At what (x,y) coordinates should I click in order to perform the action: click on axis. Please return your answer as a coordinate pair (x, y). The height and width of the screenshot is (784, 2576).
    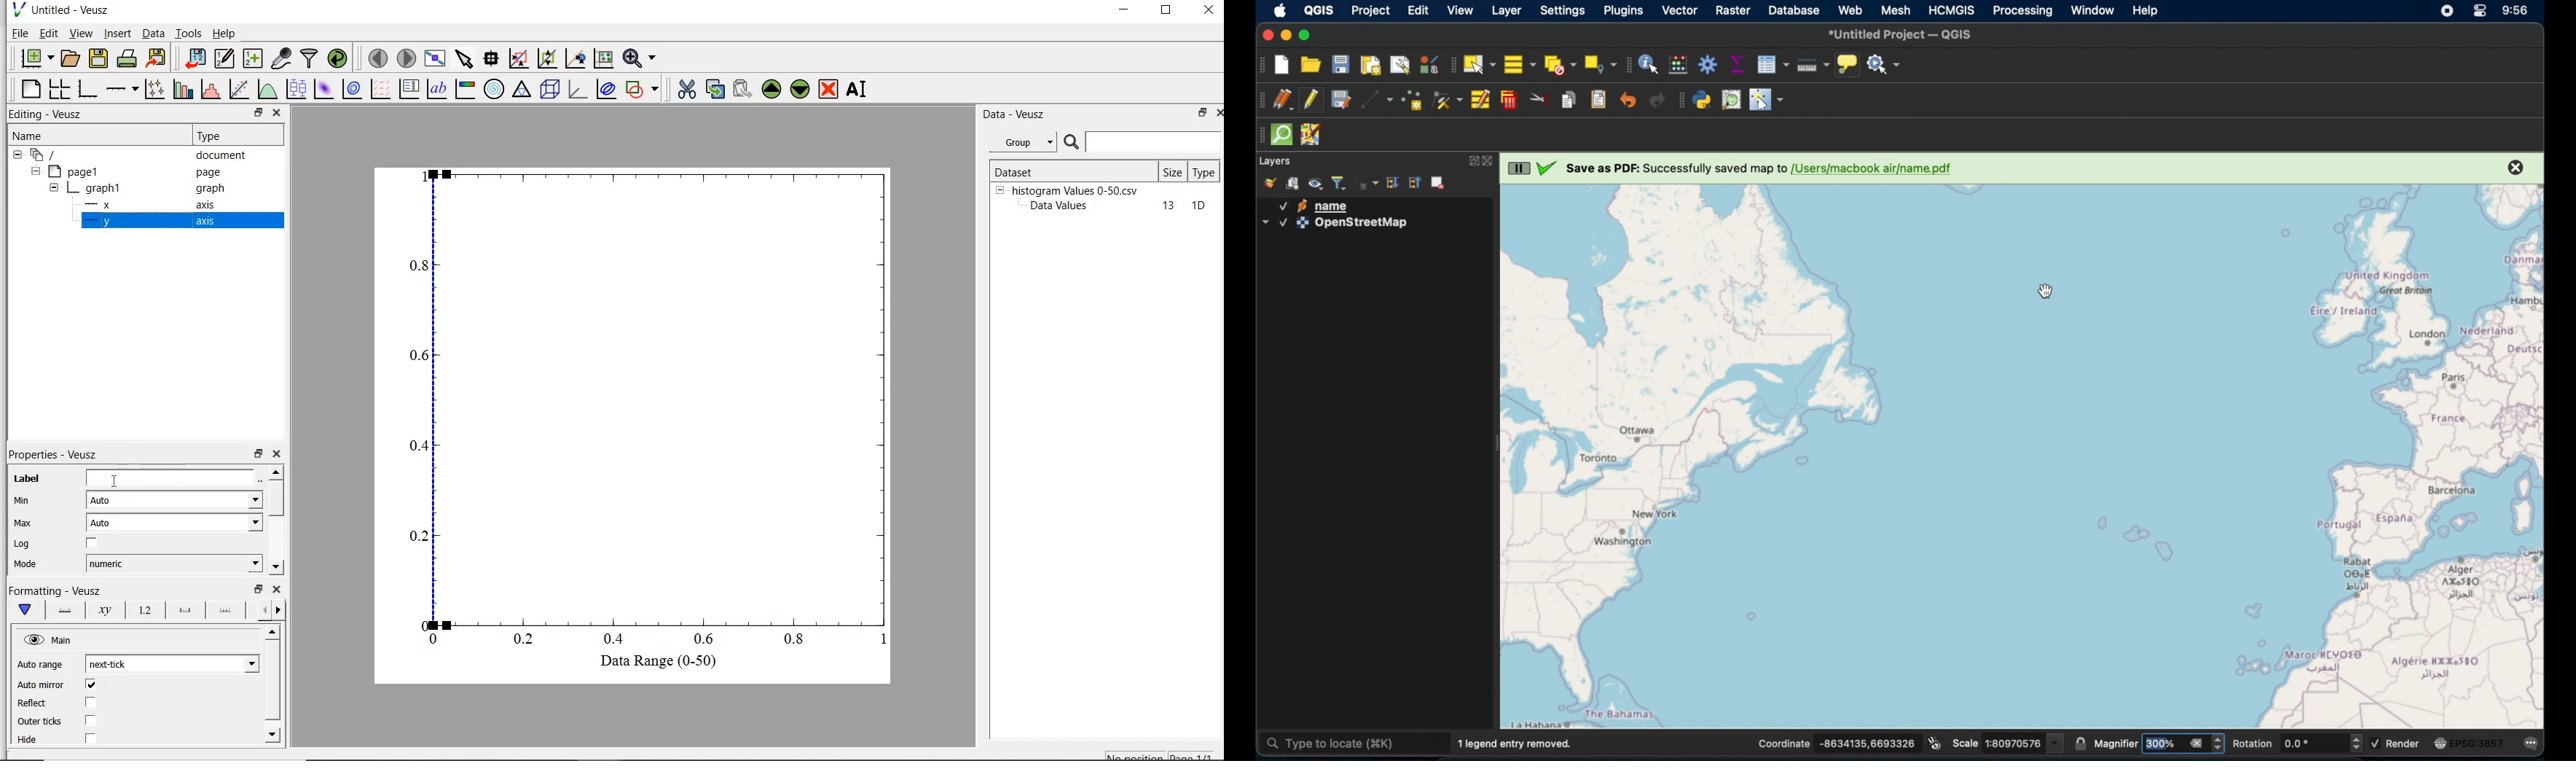
    Looking at the image, I should click on (210, 222).